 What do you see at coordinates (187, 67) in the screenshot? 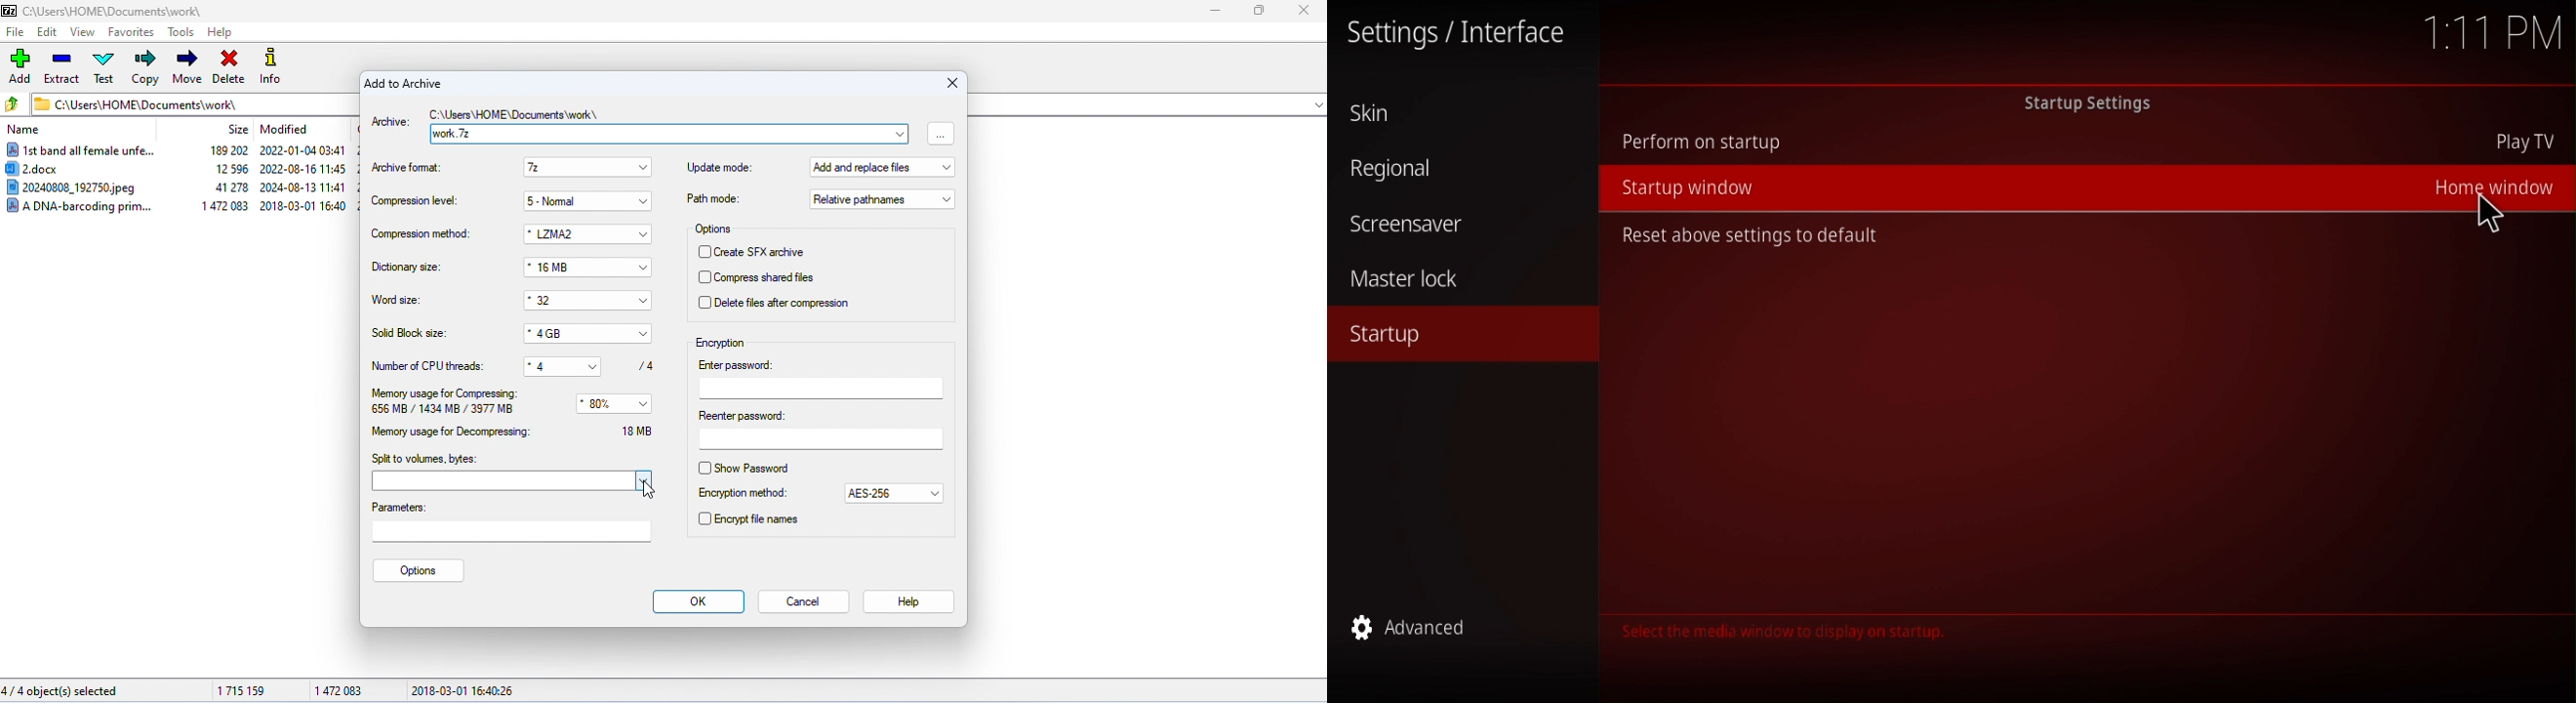
I see `move` at bounding box center [187, 67].